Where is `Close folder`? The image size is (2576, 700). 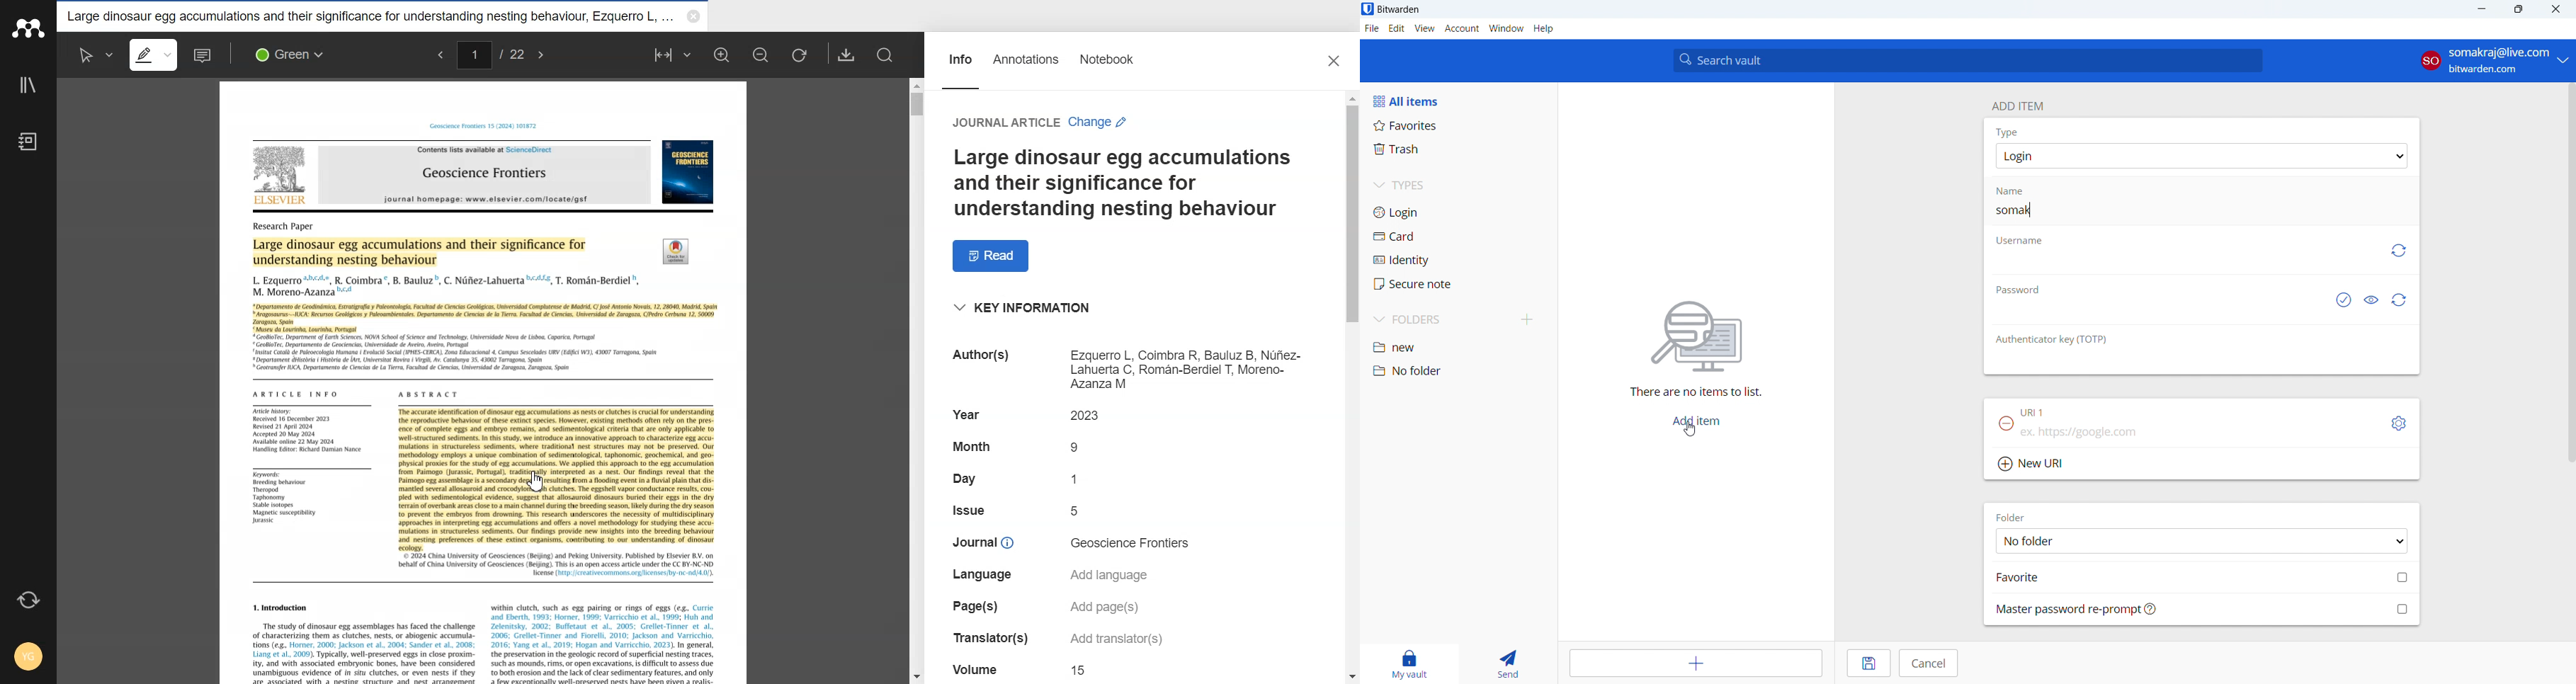 Close folder is located at coordinates (693, 18).